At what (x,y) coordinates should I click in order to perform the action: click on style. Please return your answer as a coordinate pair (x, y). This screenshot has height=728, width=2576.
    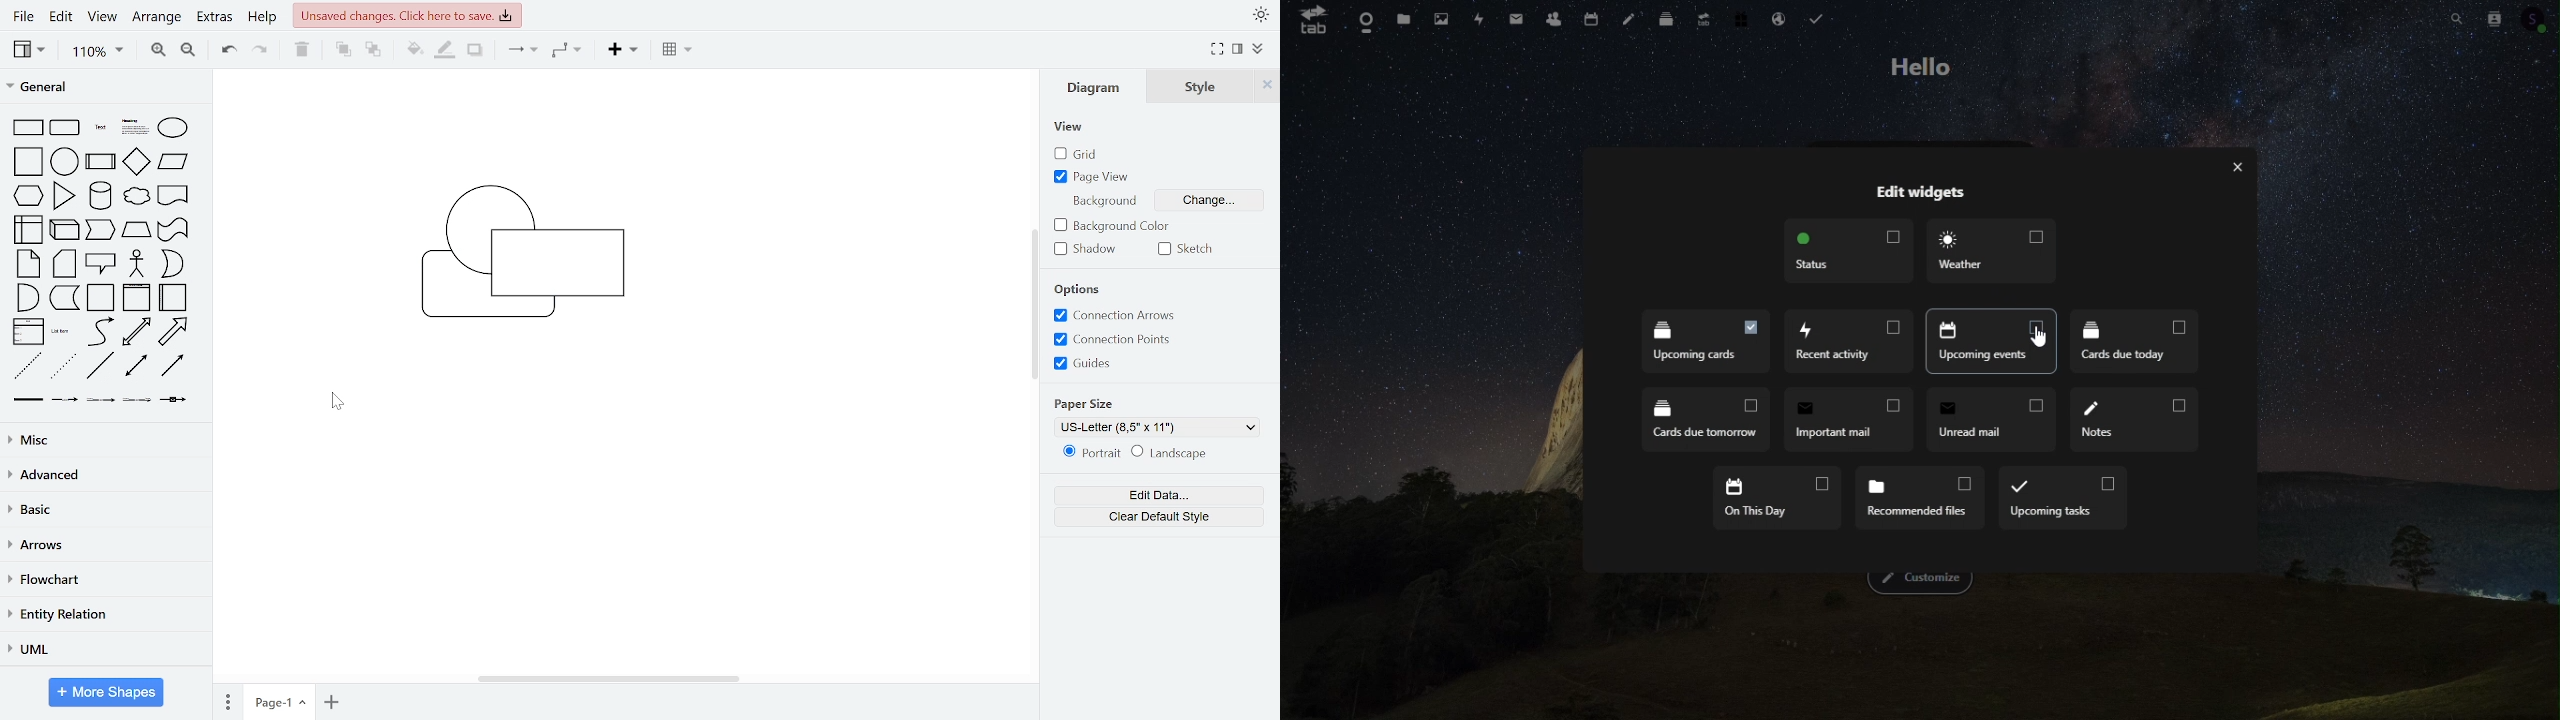
    Looking at the image, I should click on (1203, 88).